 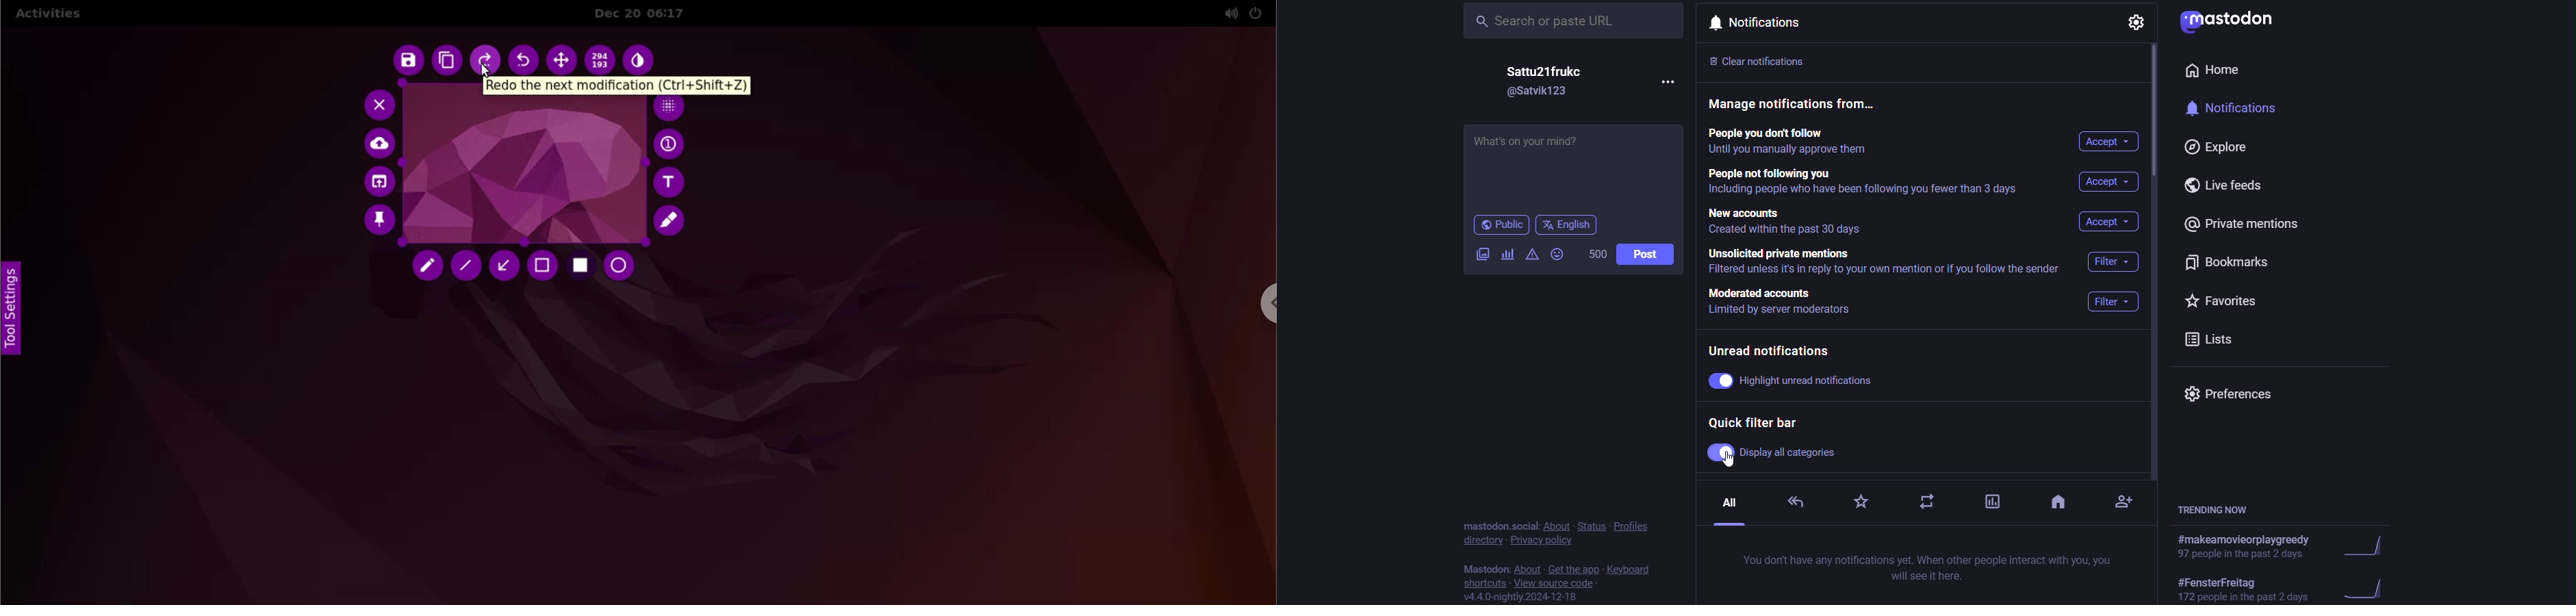 I want to click on What's on your mind?, so click(x=1570, y=162).